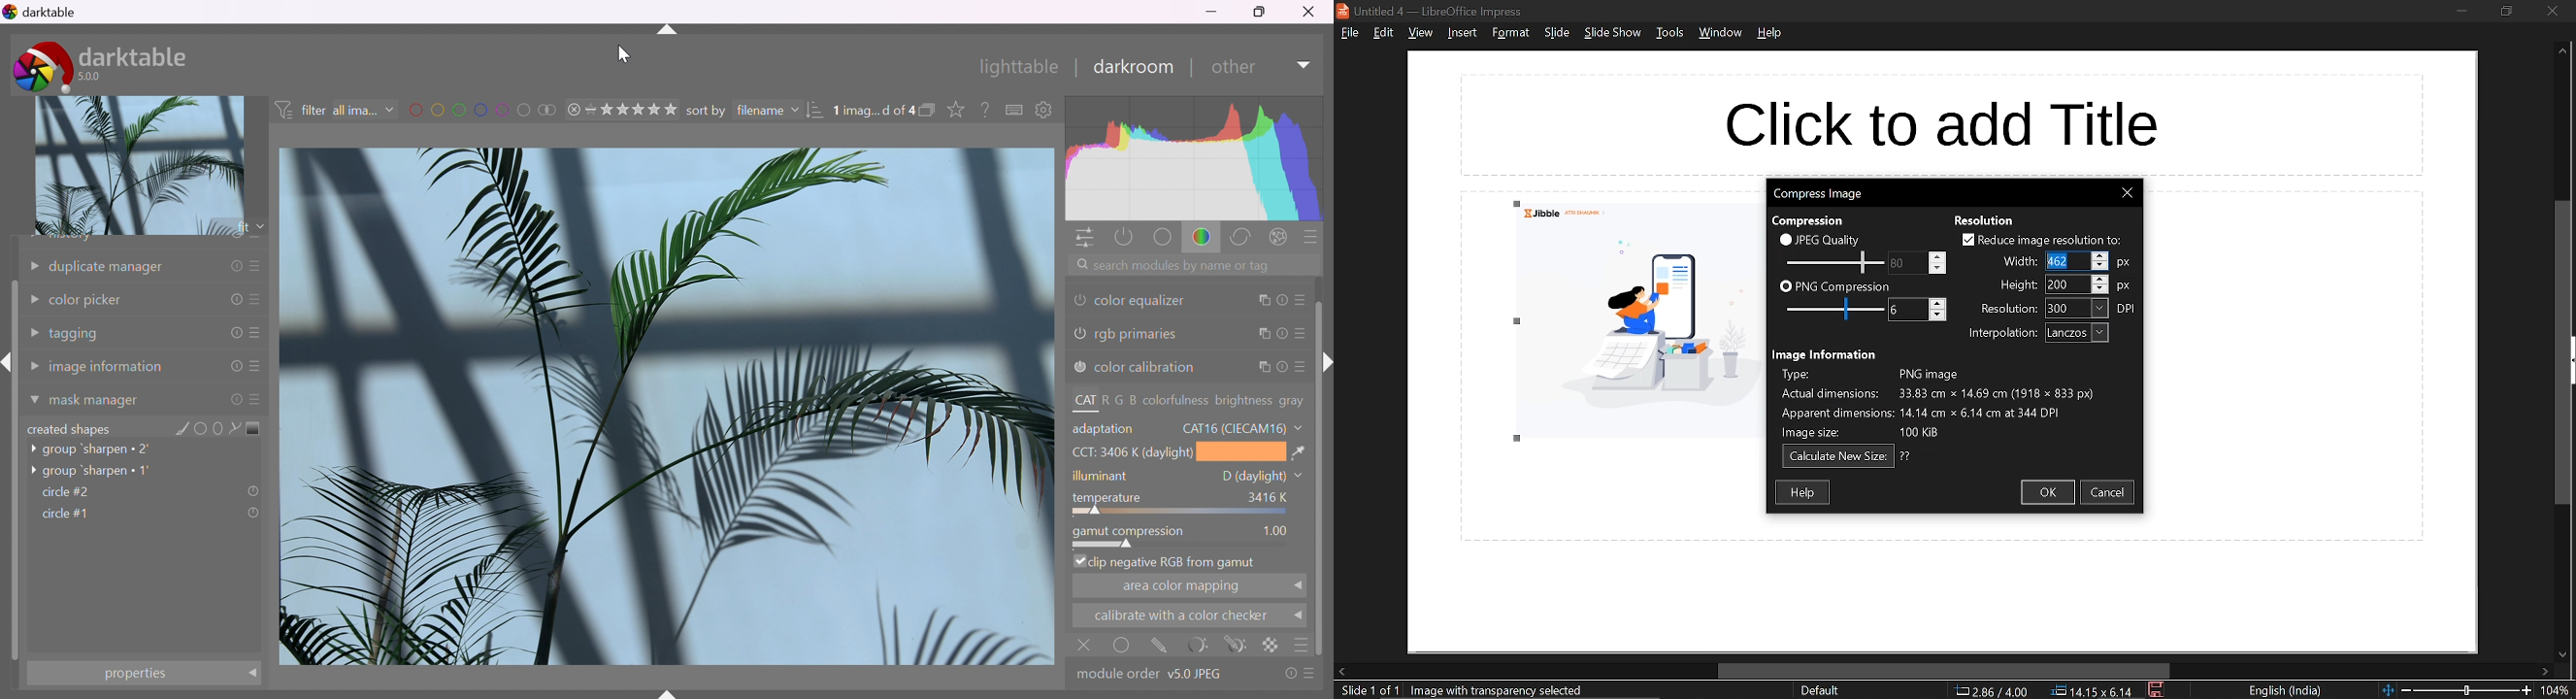 The height and width of the screenshot is (700, 2576). I want to click on cursor, so click(620, 54).